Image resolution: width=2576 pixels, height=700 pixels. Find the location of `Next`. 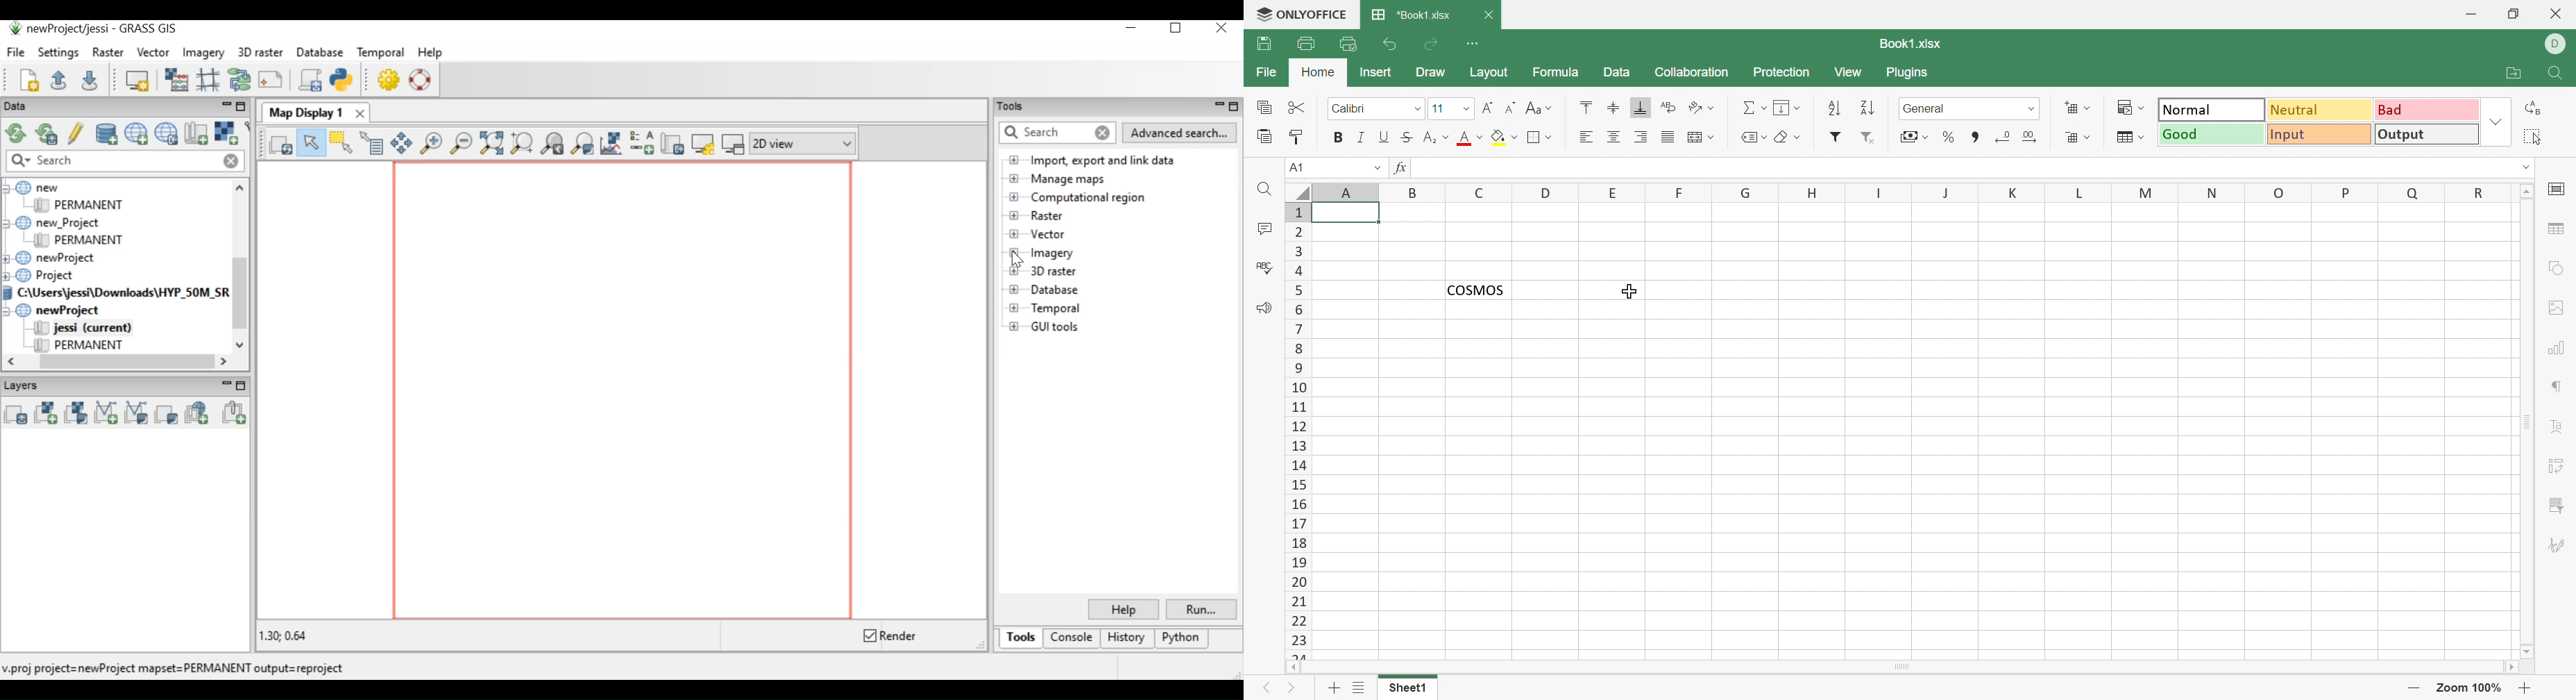

Next is located at coordinates (1292, 690).